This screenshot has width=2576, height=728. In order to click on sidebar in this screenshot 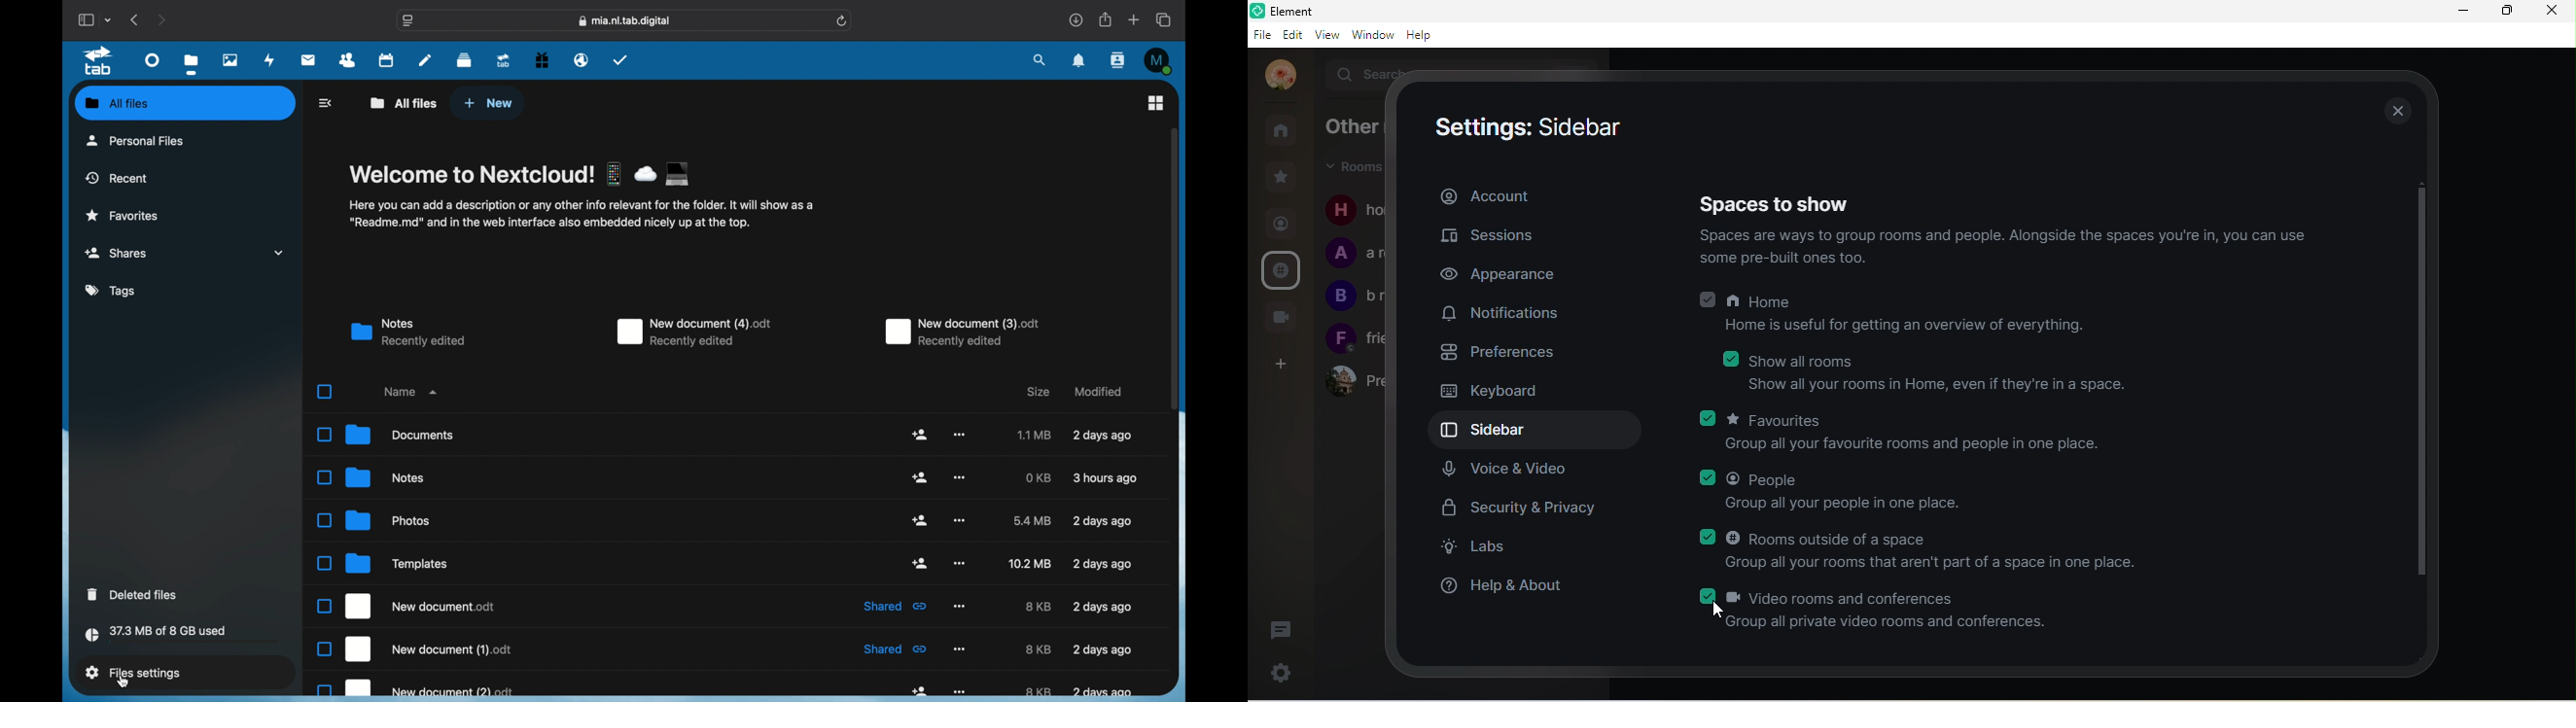, I will do `click(1539, 431)`.